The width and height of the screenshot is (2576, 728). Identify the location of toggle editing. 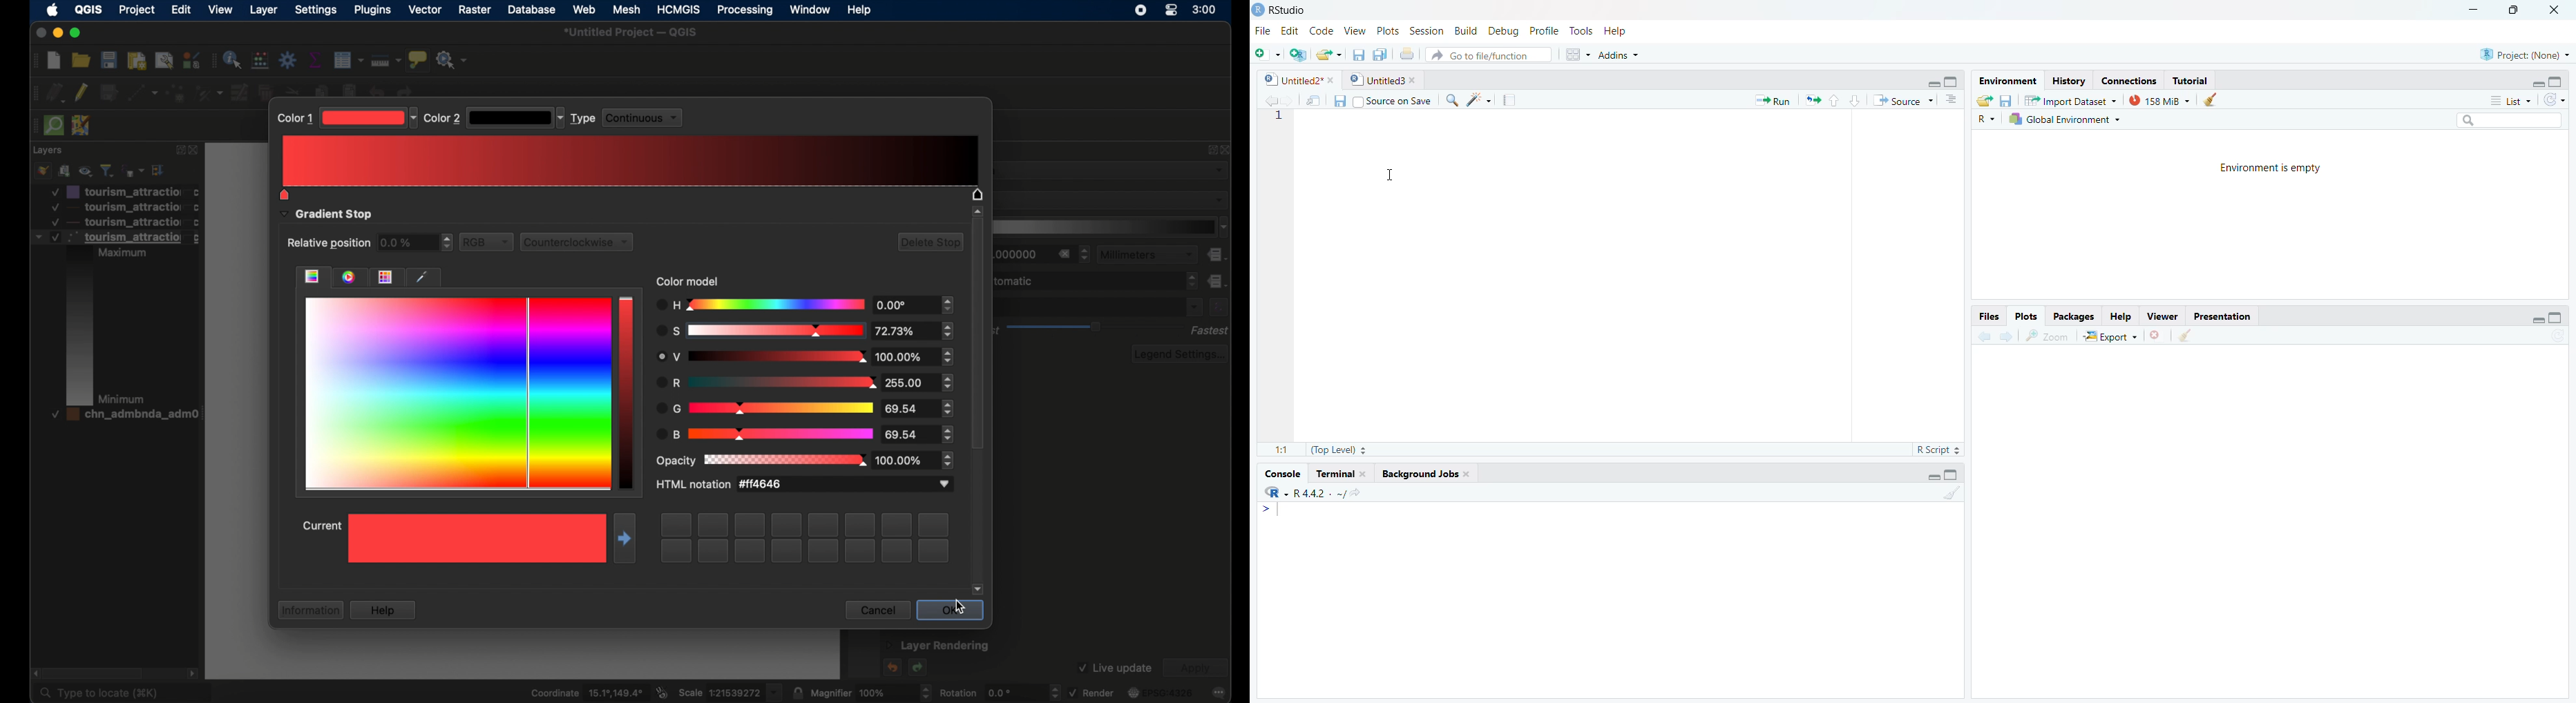
(81, 93).